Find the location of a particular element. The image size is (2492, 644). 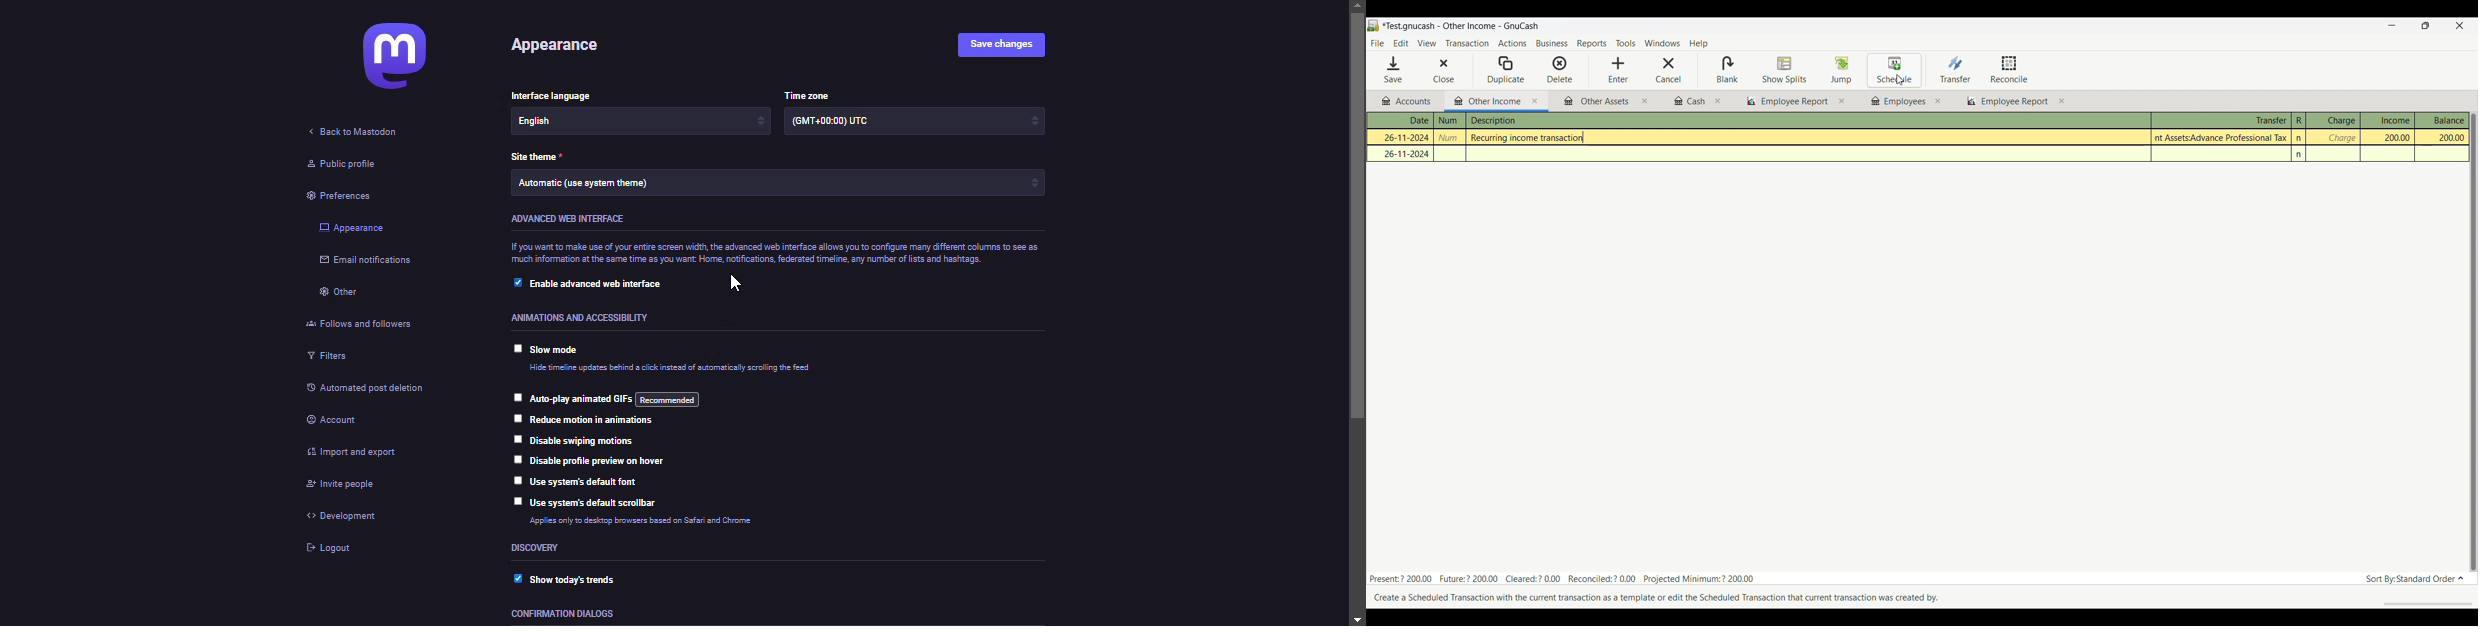

Recurring income transaction is located at coordinates (1532, 138).